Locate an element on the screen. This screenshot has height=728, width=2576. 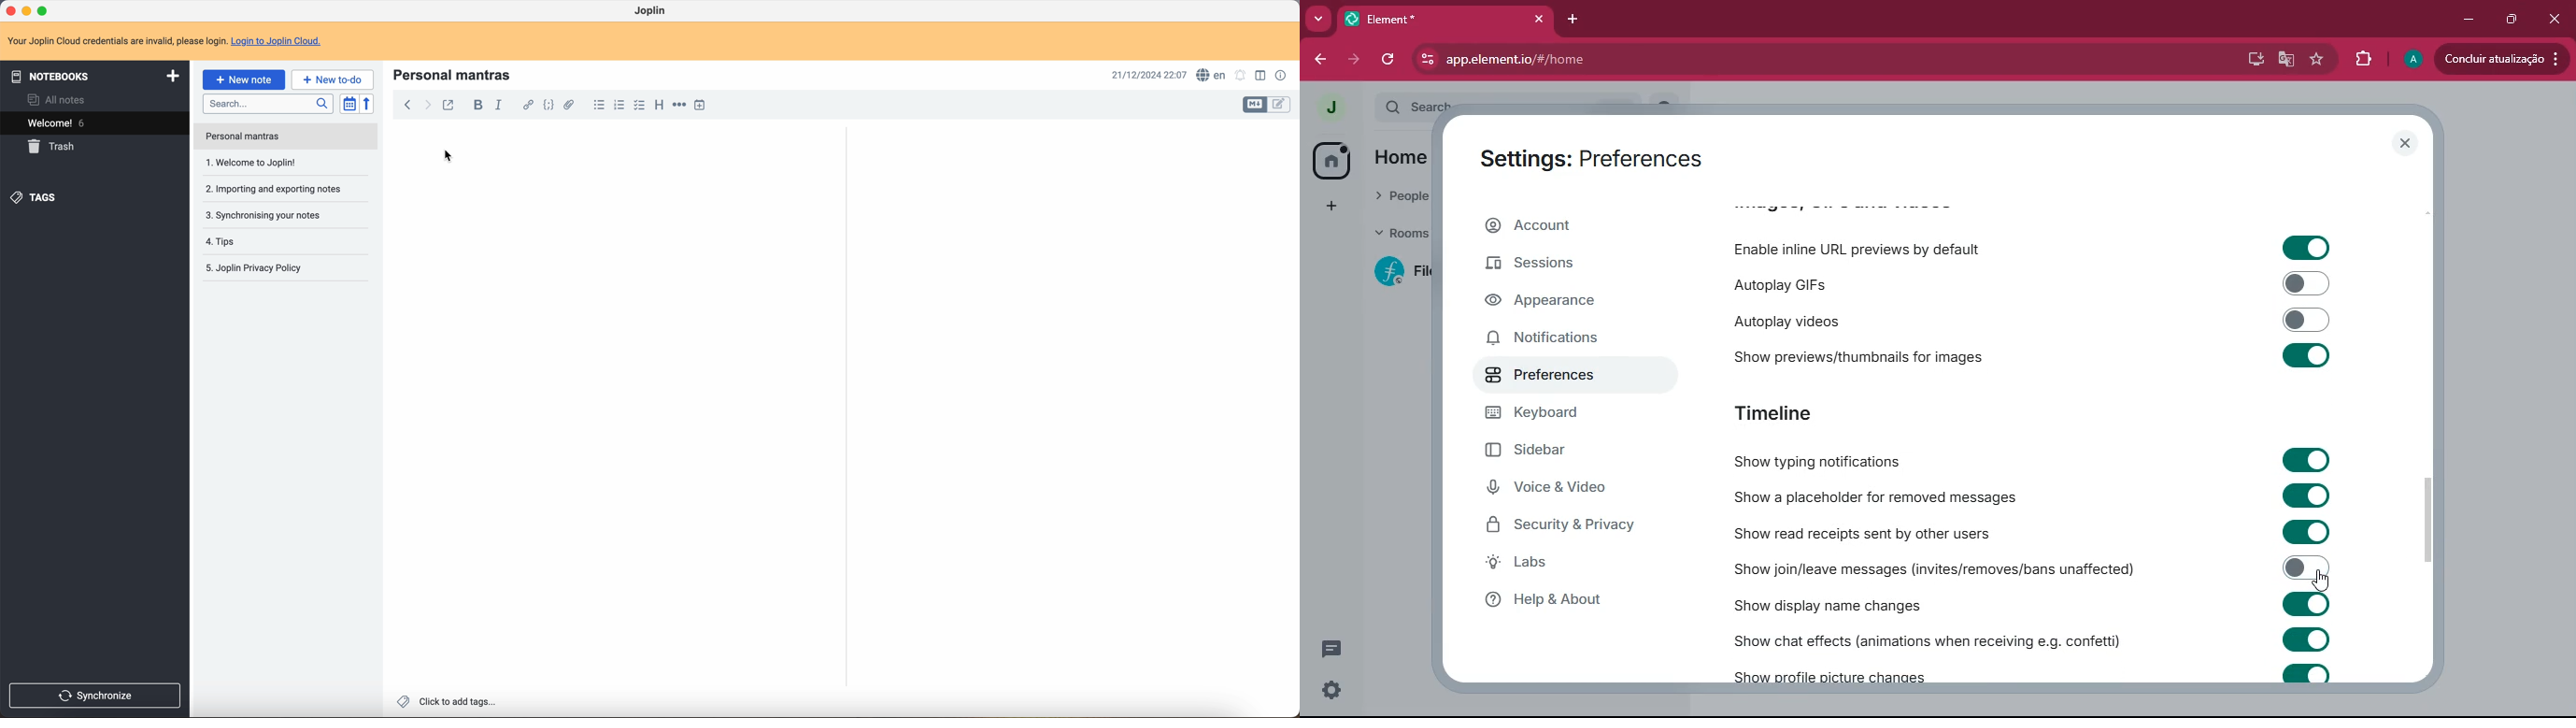
toggle edit layout is located at coordinates (1263, 76).